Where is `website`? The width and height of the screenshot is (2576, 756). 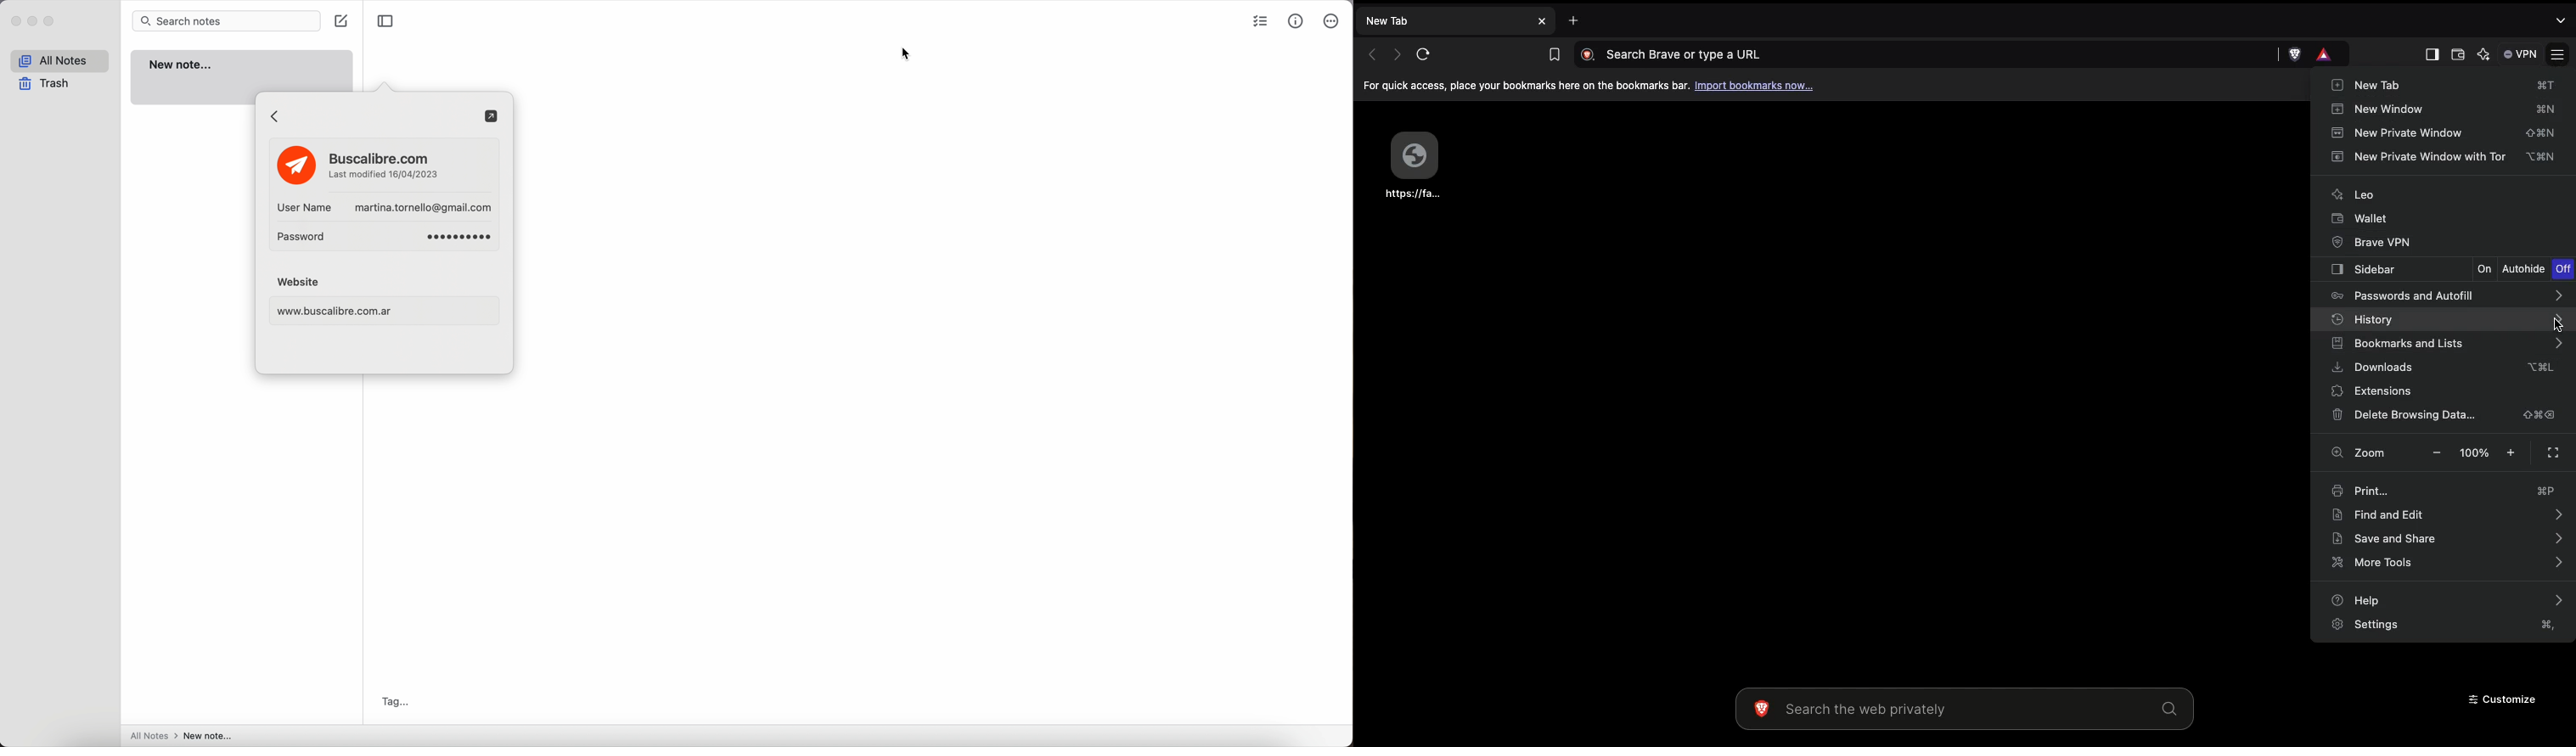
website is located at coordinates (388, 301).